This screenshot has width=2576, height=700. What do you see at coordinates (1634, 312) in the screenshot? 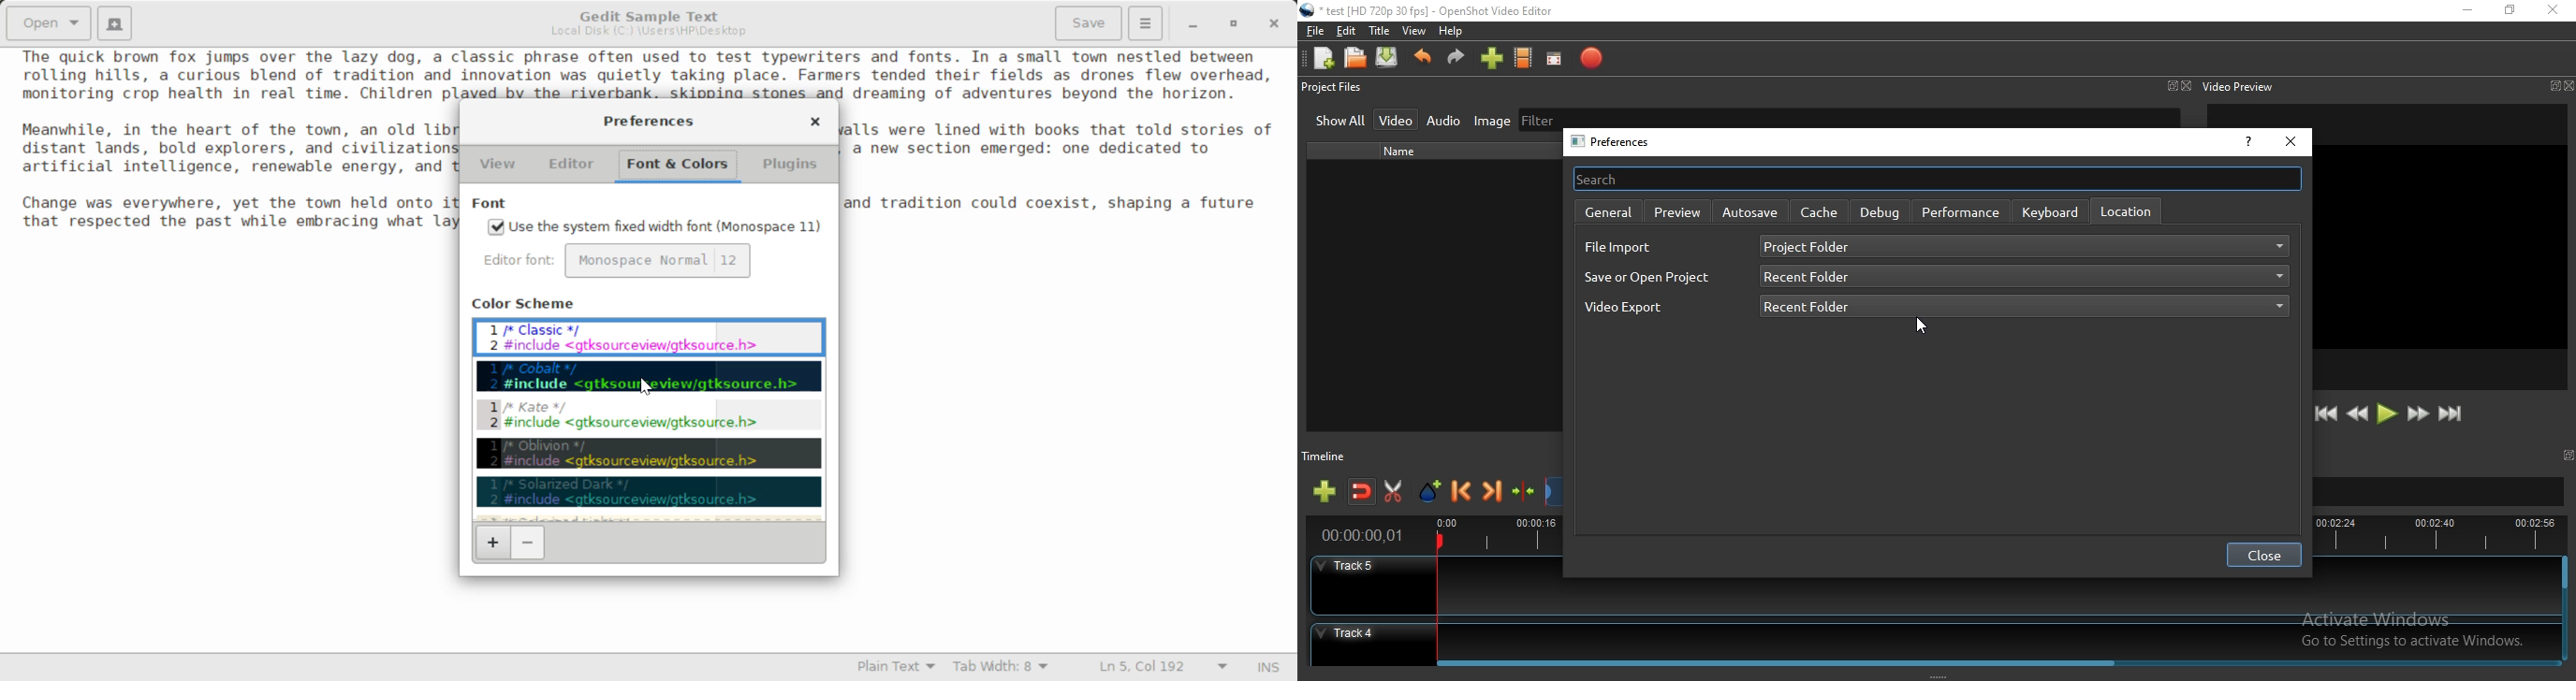
I see `video export` at bounding box center [1634, 312].